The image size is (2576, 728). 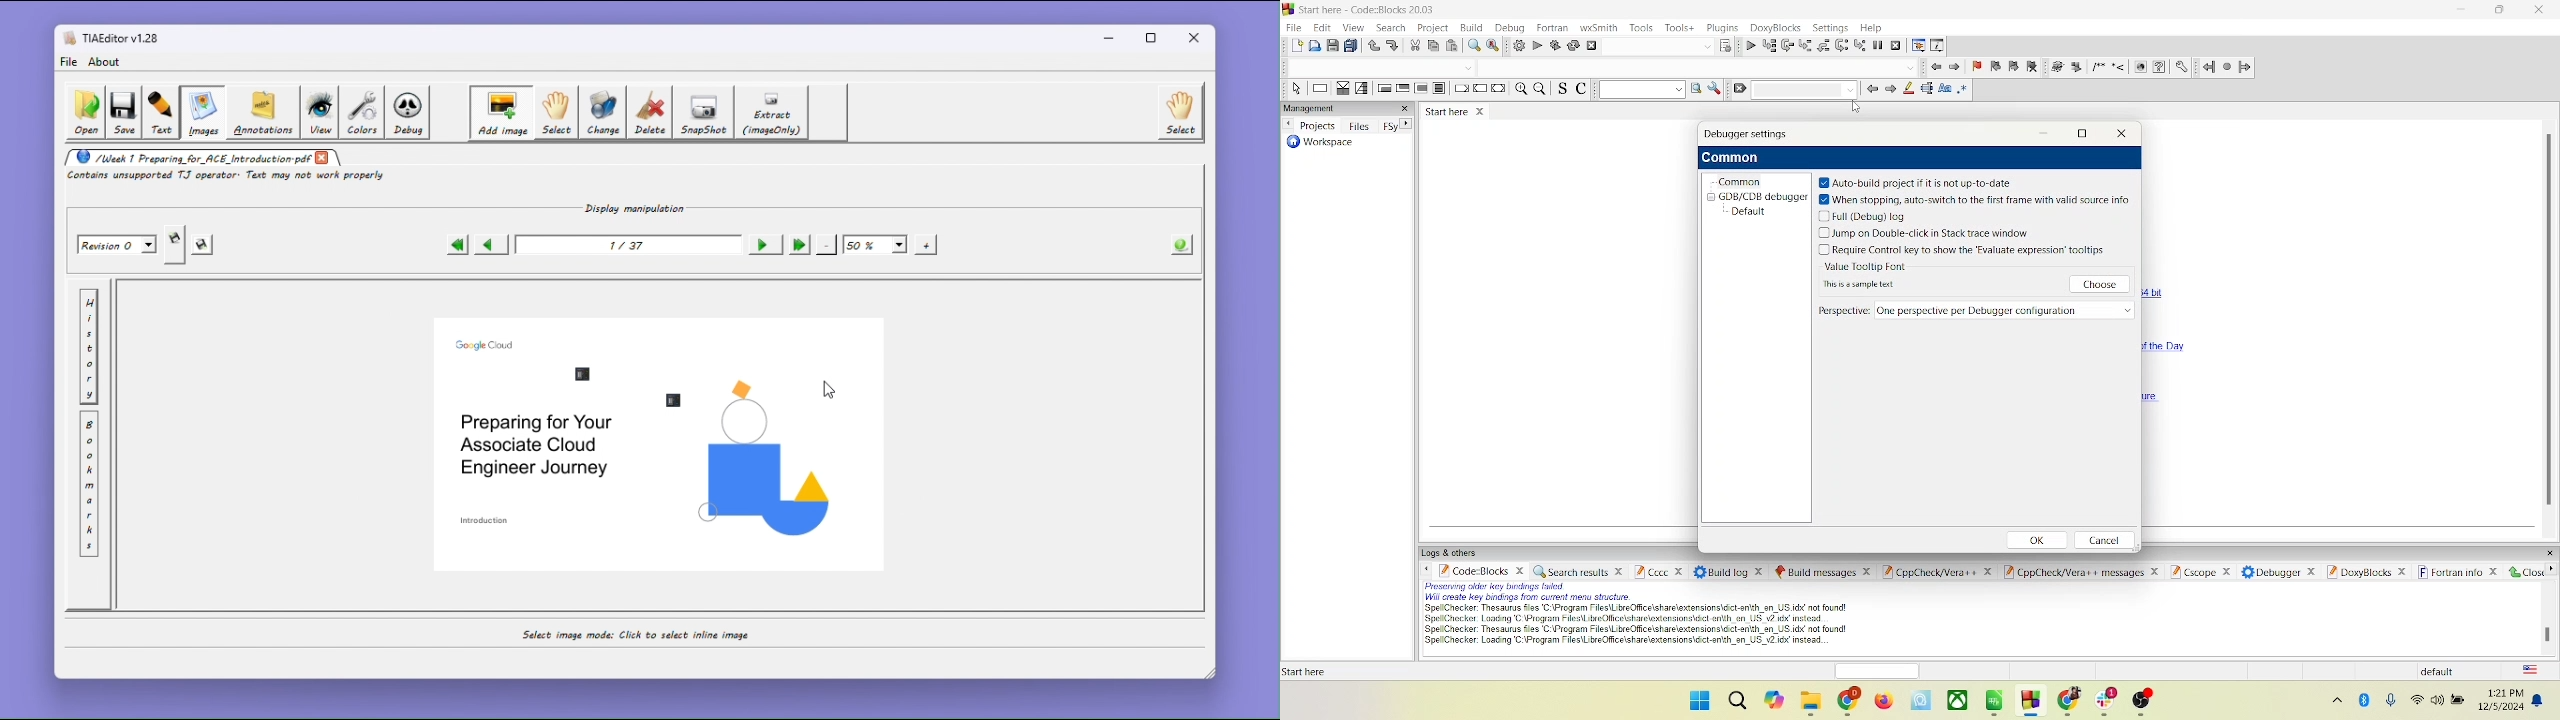 I want to click on select, so click(x=1295, y=88).